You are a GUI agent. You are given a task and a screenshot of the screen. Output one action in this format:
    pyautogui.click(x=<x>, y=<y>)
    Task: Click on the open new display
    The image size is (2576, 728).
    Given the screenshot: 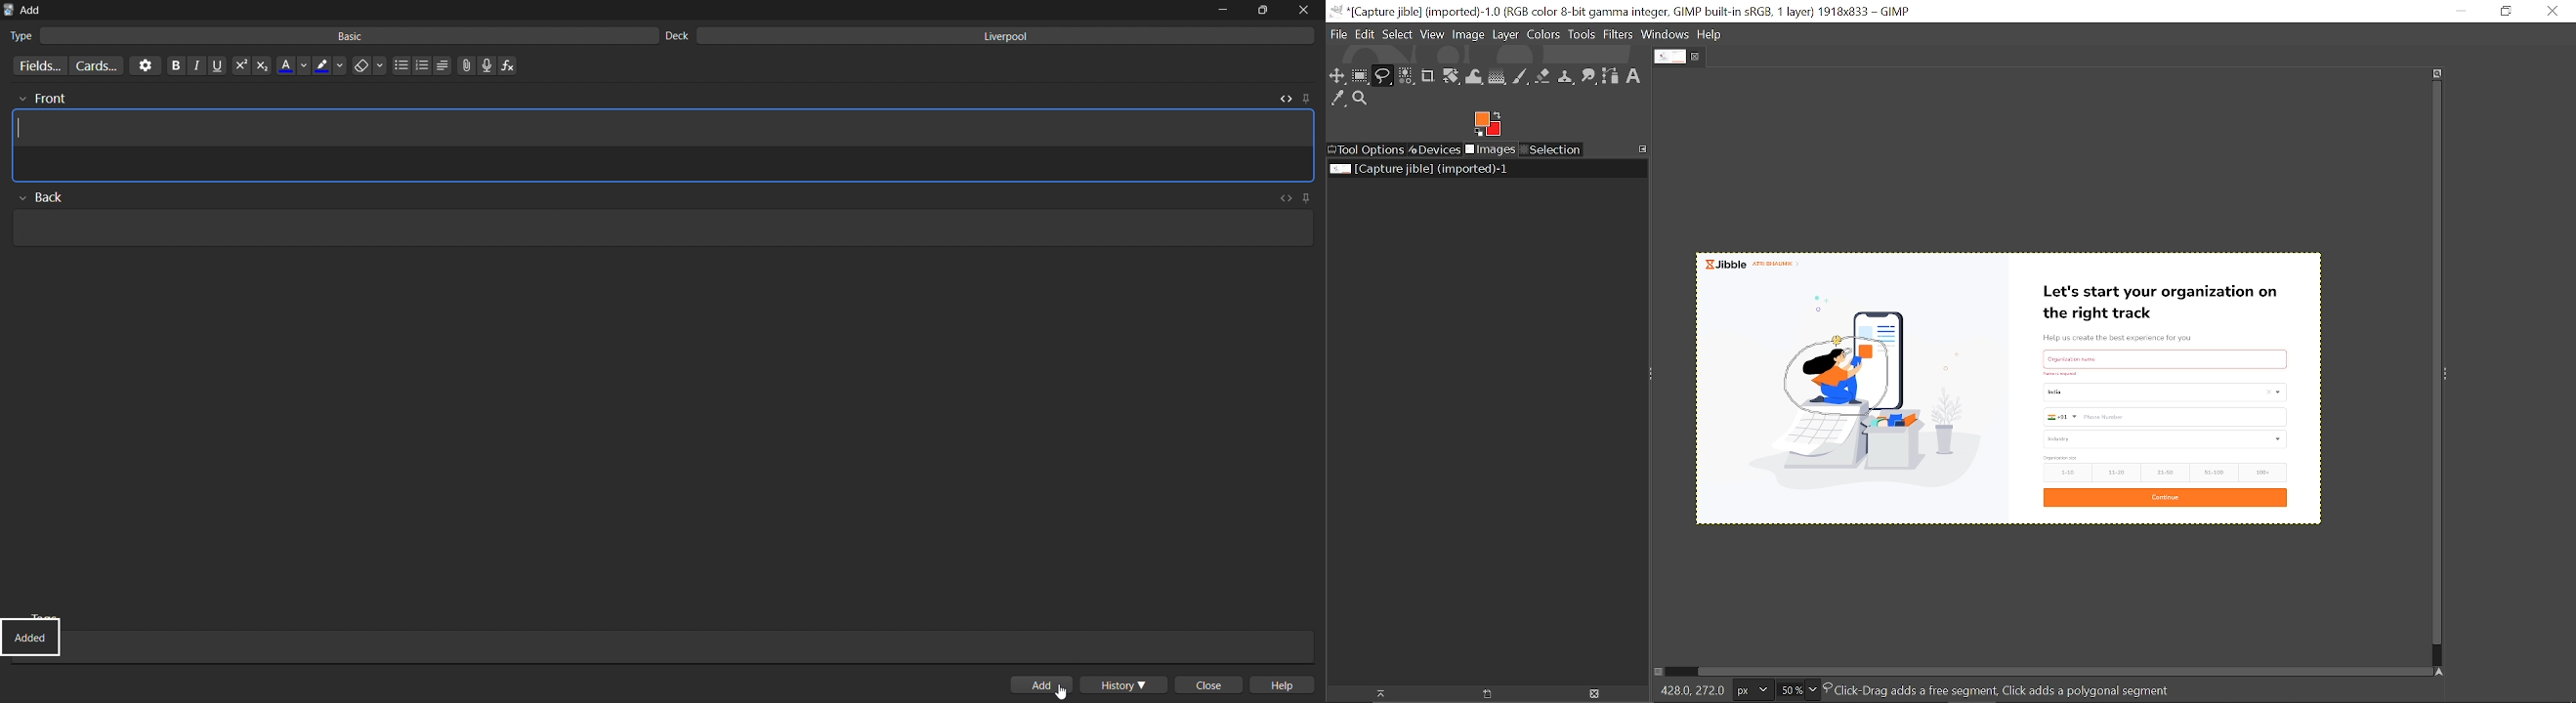 What is the action you would take?
    pyautogui.click(x=1480, y=694)
    